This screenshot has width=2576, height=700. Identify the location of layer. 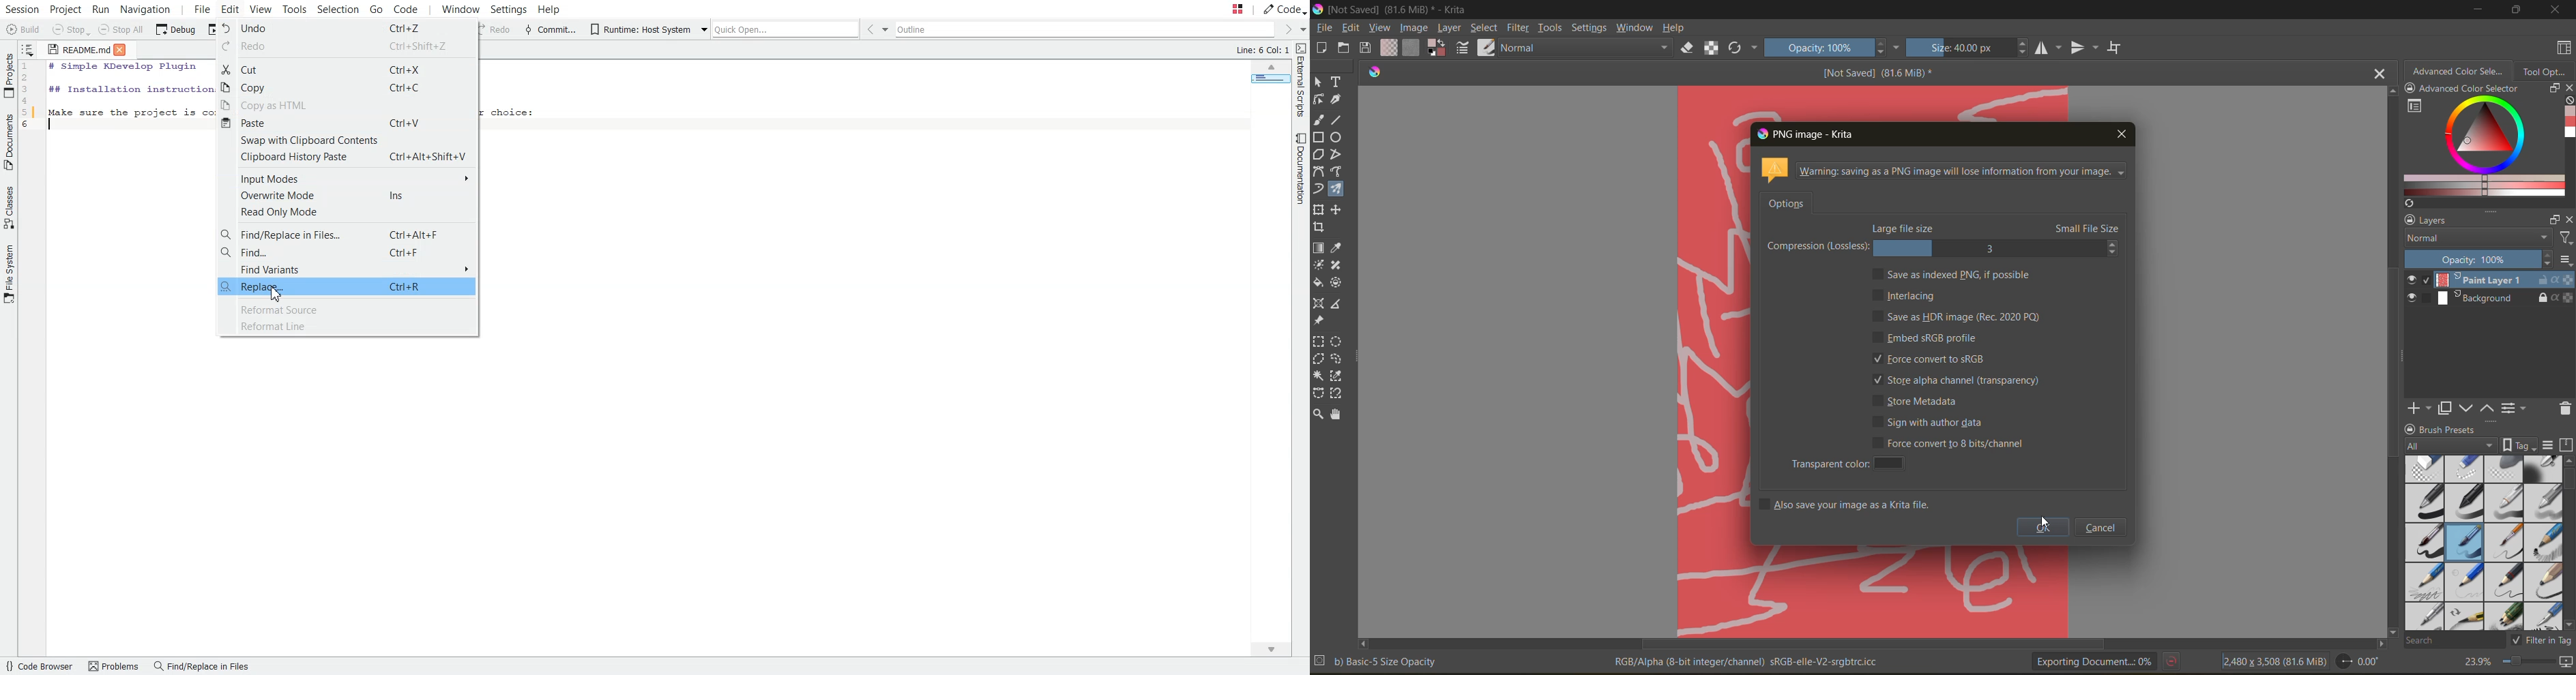
(1449, 28).